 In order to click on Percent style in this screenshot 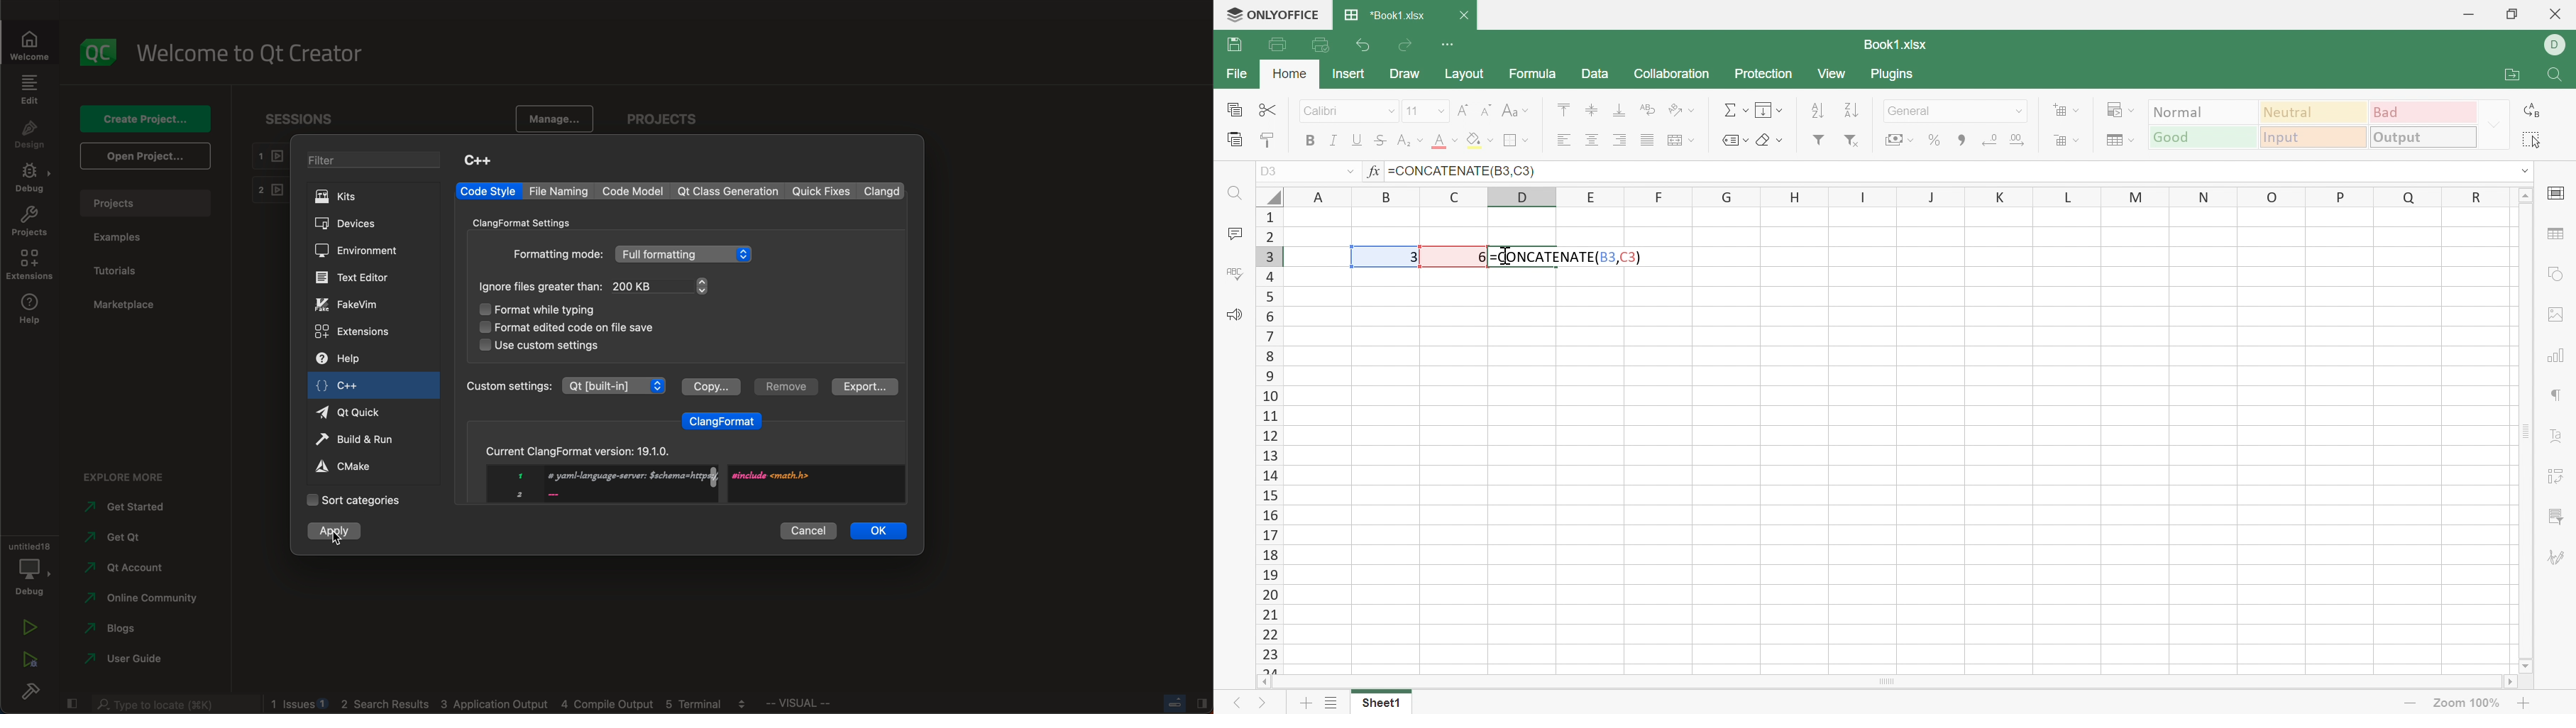, I will do `click(1935, 141)`.